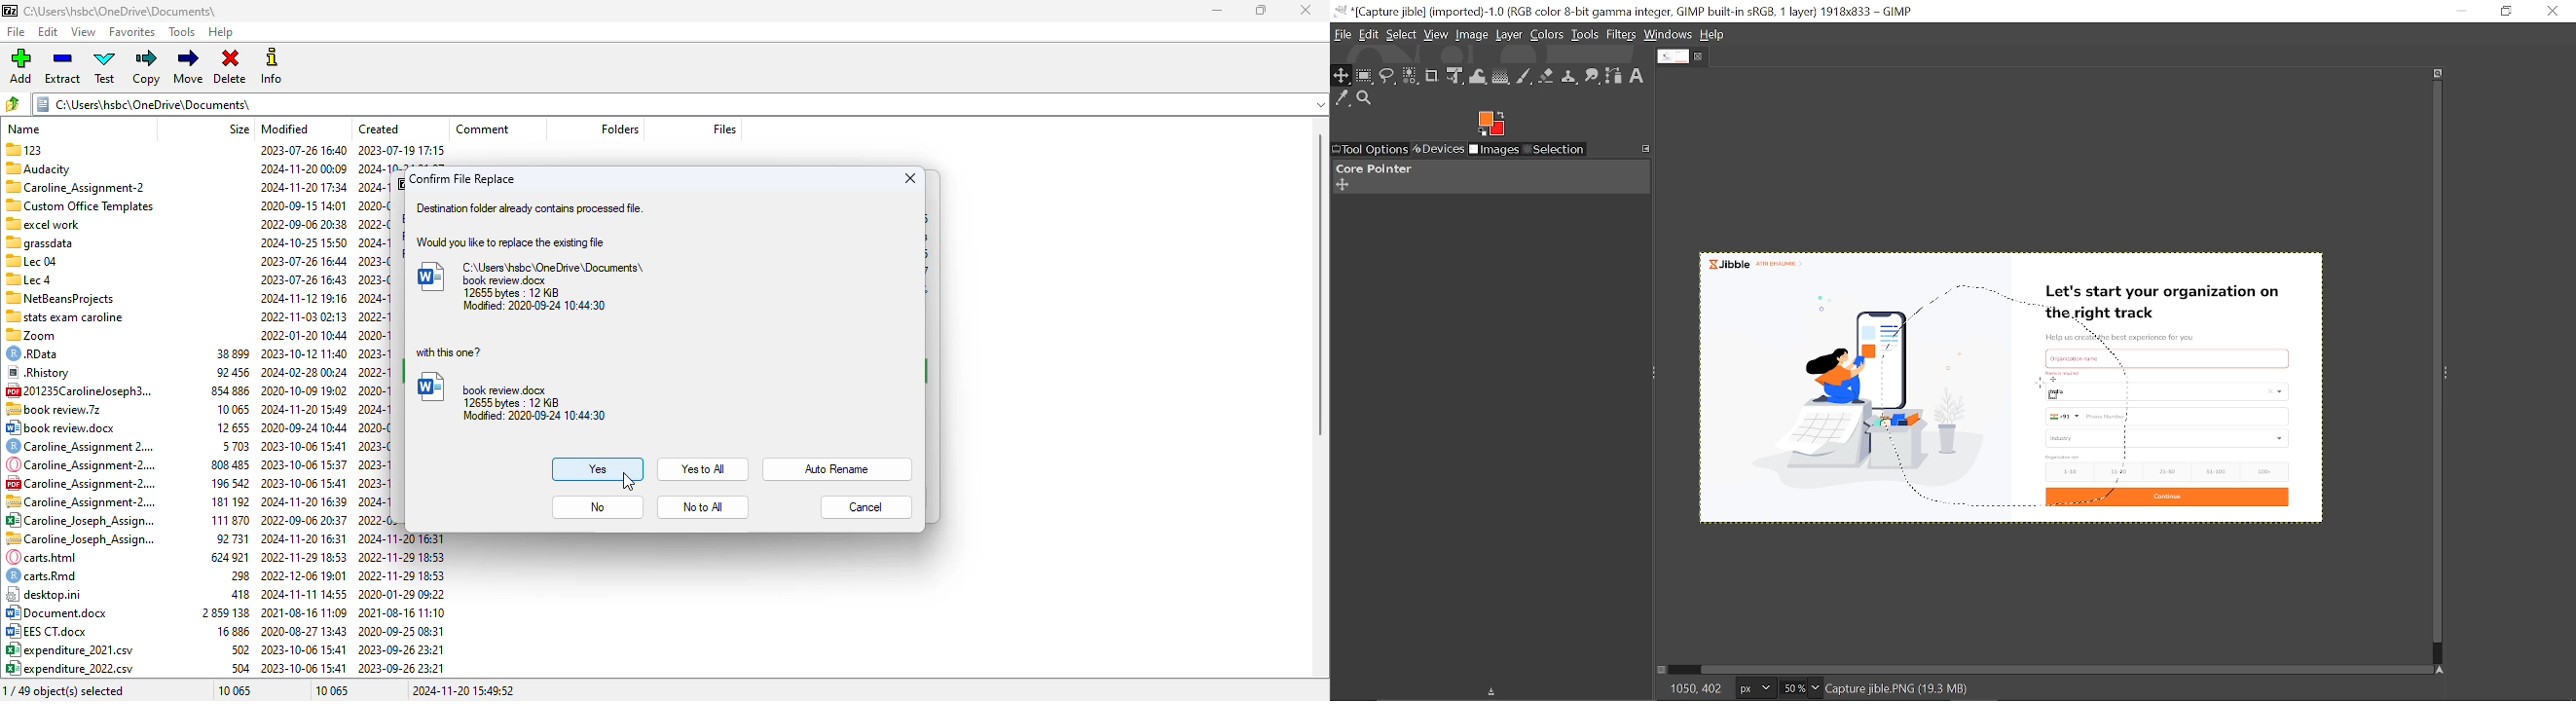  What do you see at coordinates (2067, 373) in the screenshot?
I see `` at bounding box center [2067, 373].